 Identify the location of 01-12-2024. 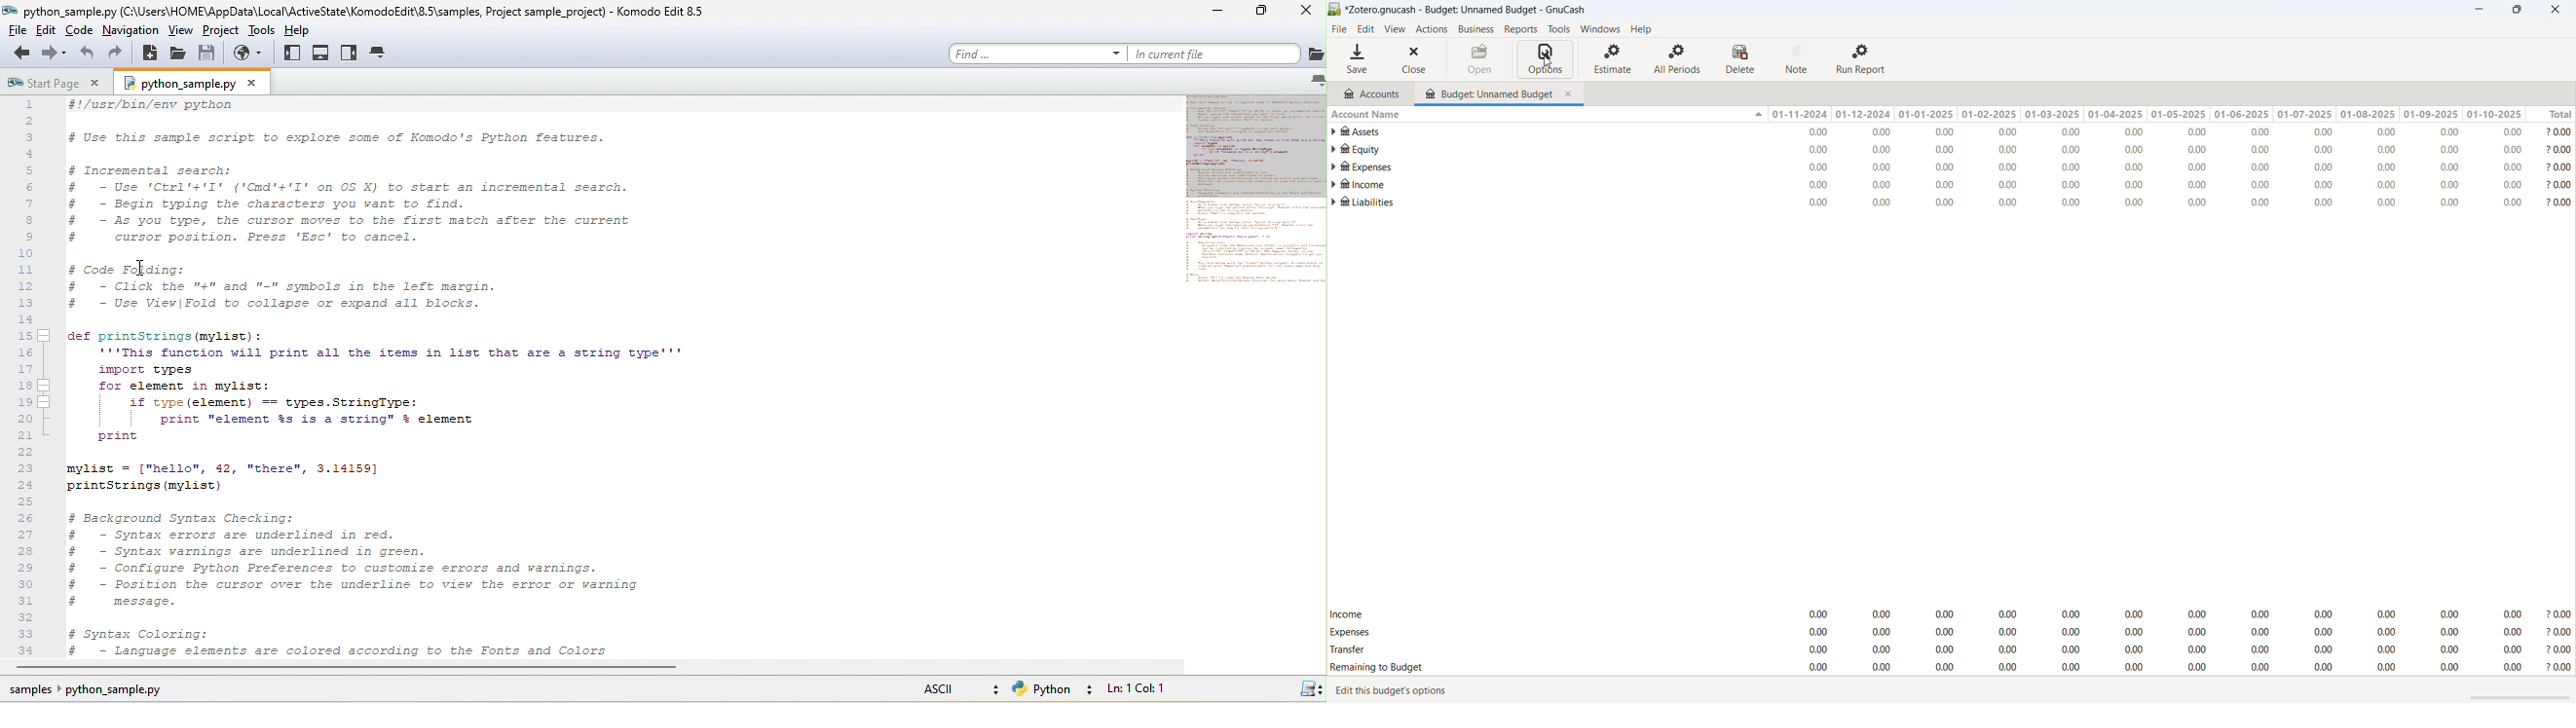
(1866, 114).